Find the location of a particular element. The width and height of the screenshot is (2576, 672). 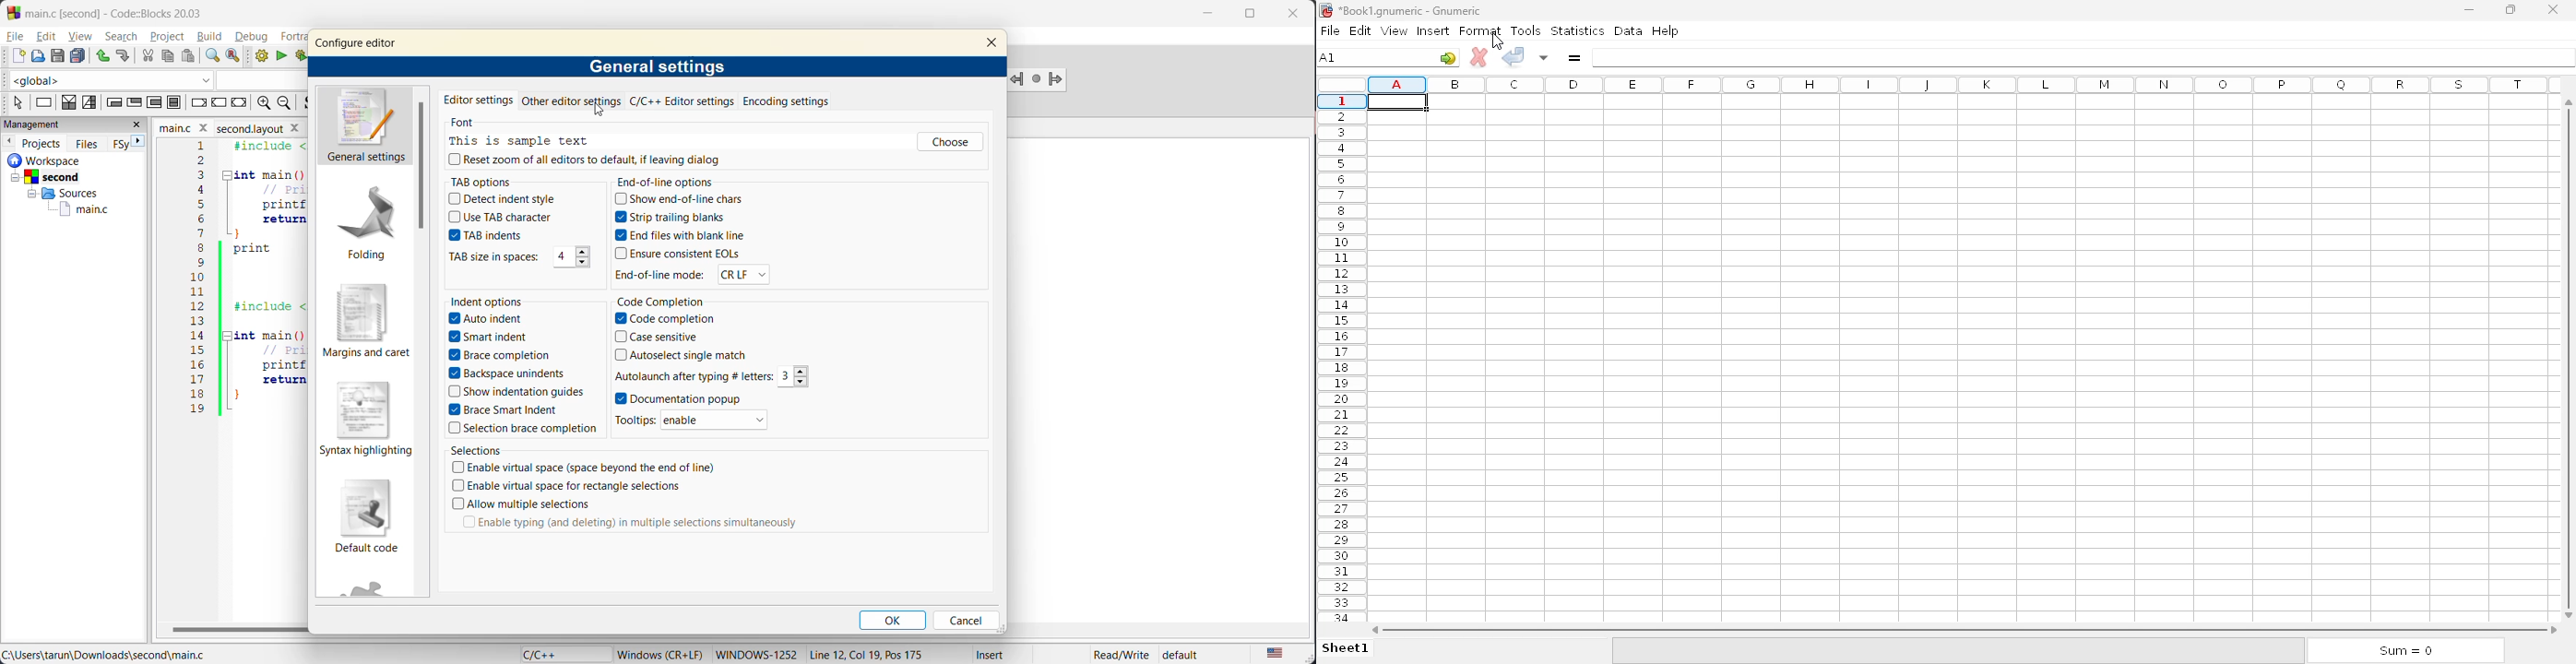

undo is located at coordinates (100, 55).